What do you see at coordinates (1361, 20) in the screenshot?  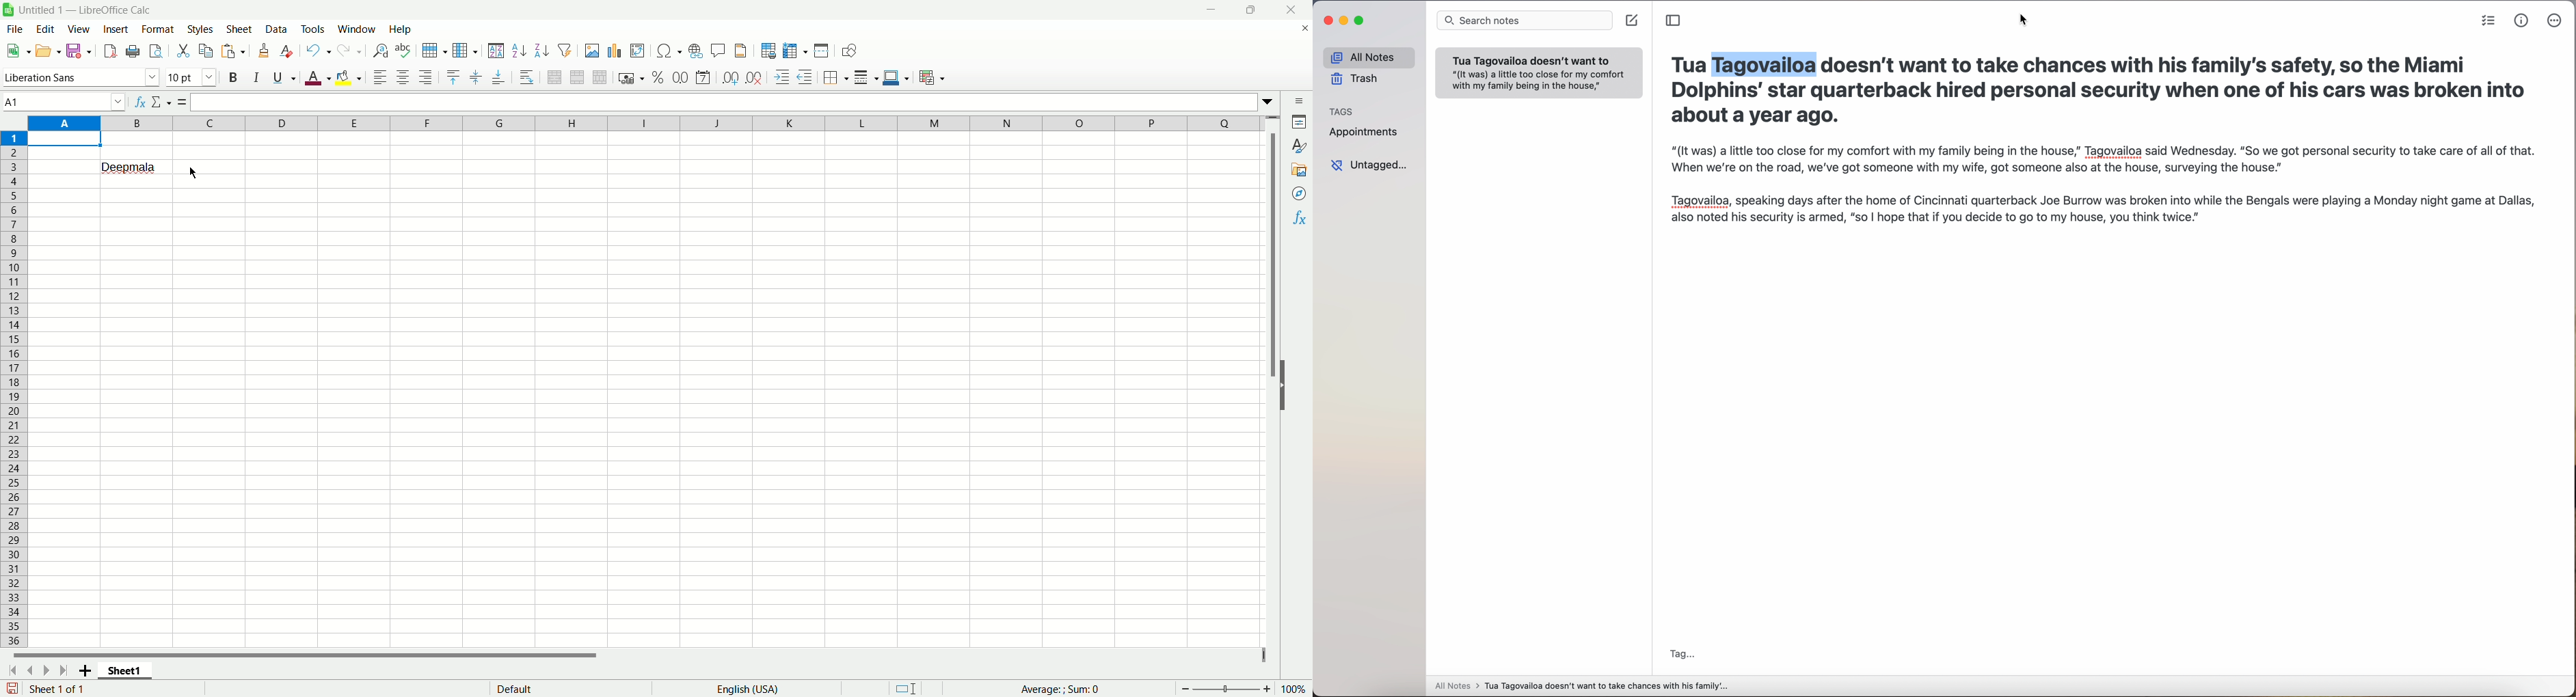 I see `maximize Simplenote` at bounding box center [1361, 20].